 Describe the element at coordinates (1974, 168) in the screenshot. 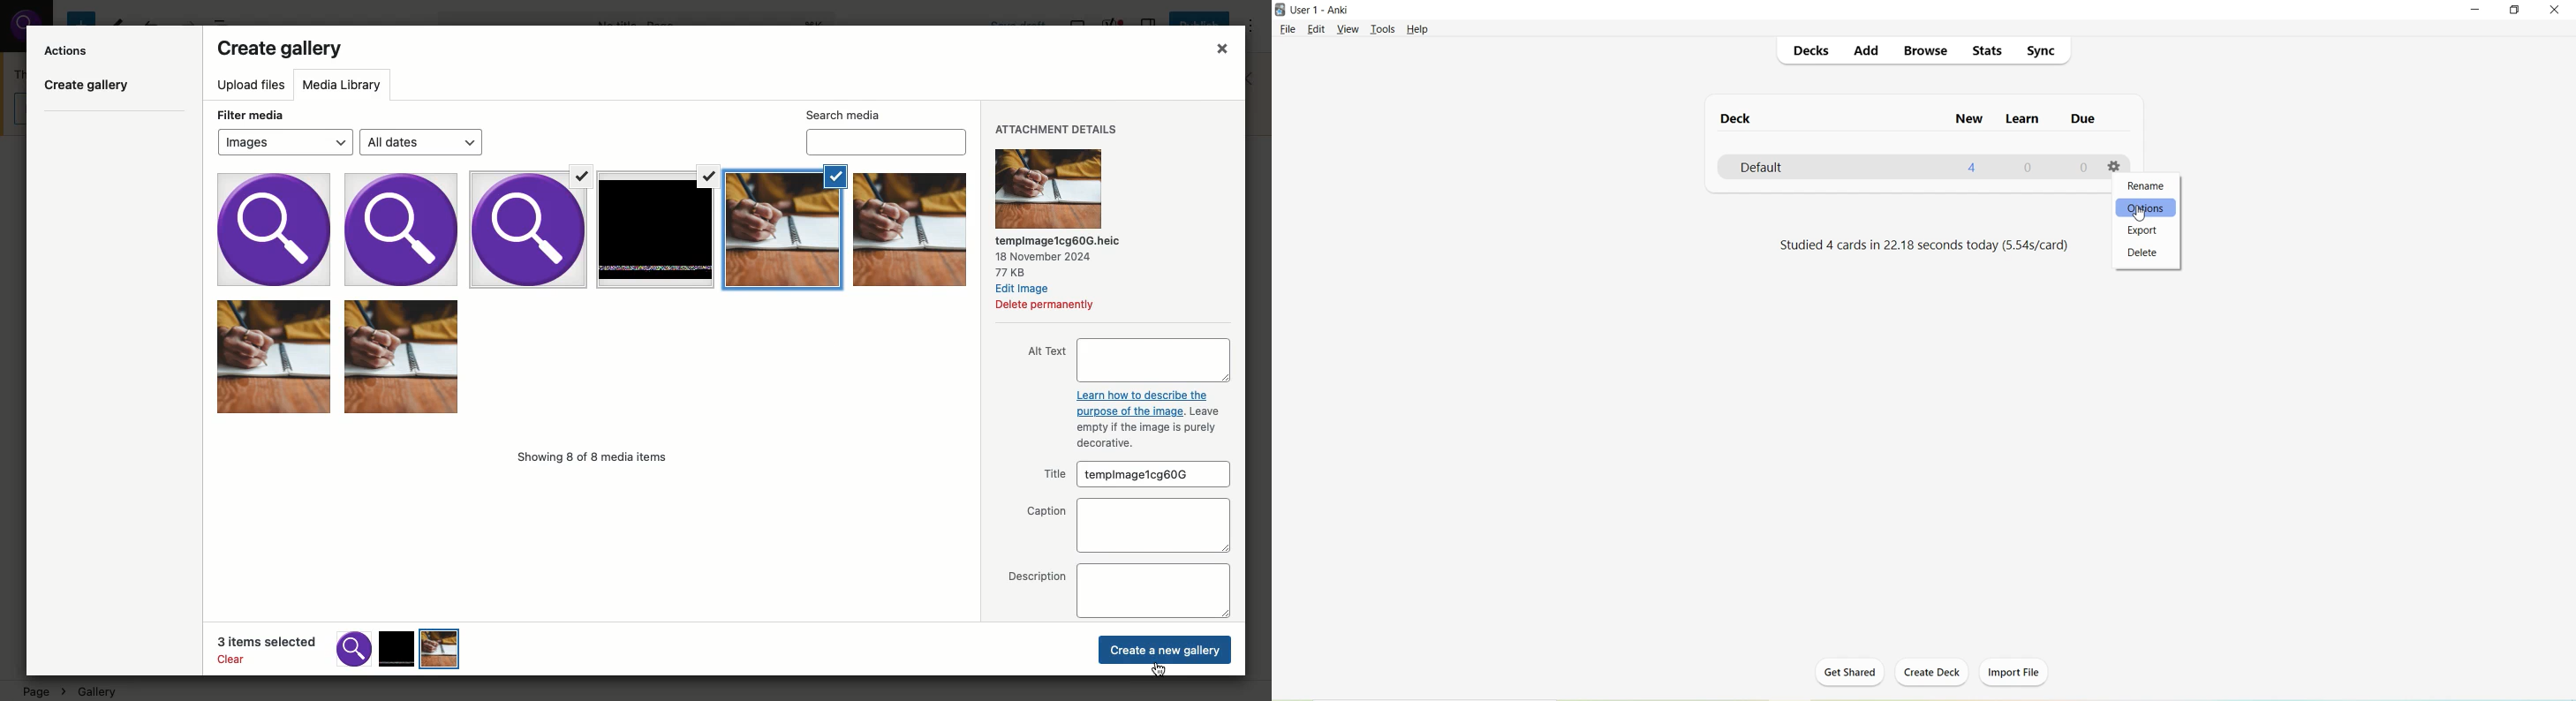

I see `4` at that location.